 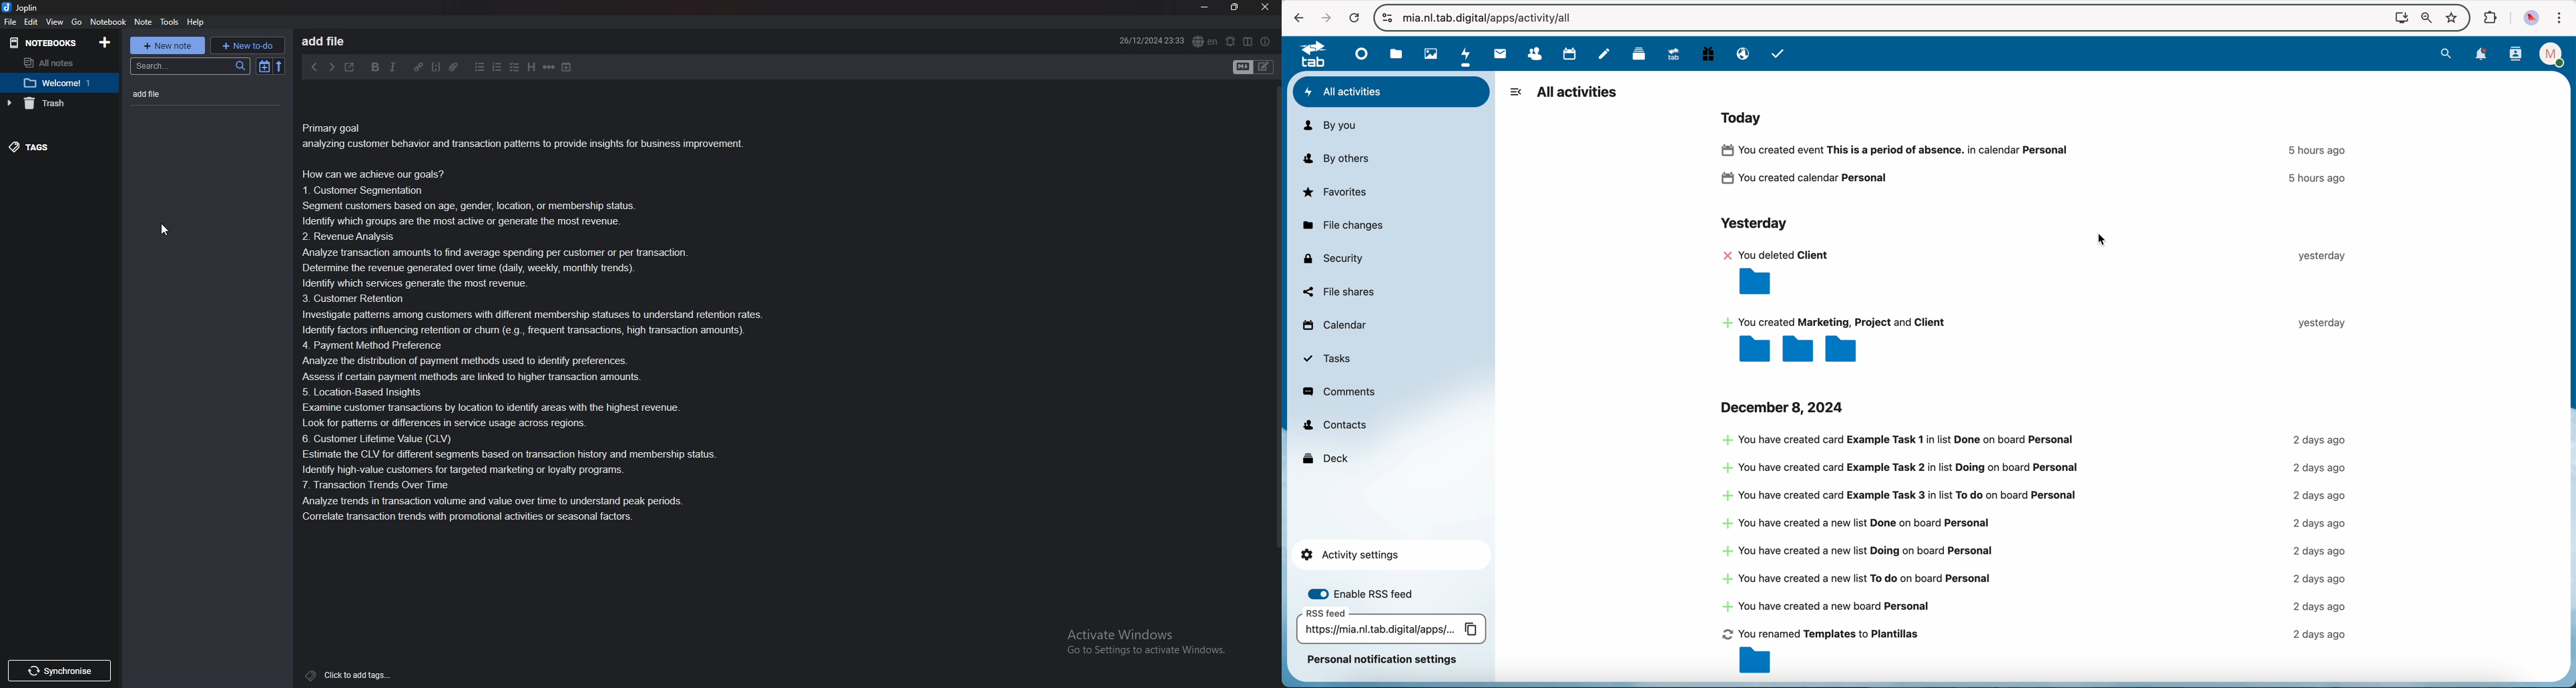 I want to click on extensions, so click(x=2489, y=17).